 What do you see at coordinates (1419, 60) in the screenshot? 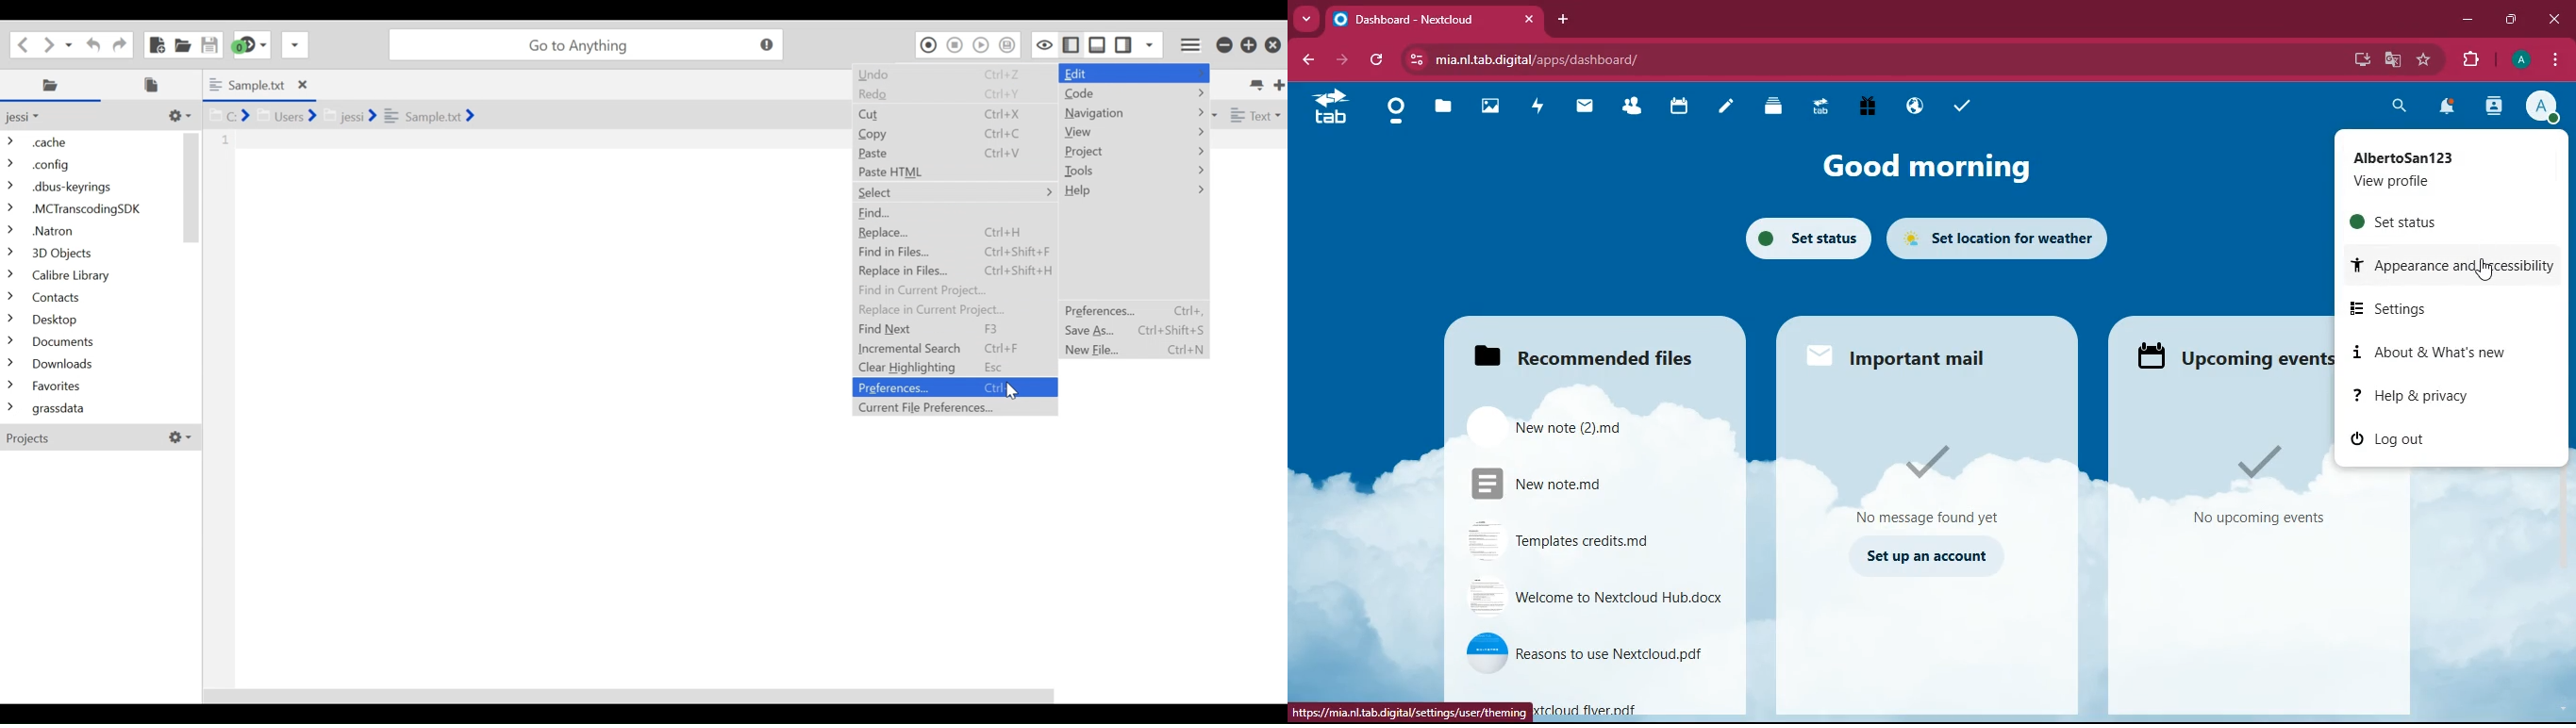
I see `view site information` at bounding box center [1419, 60].